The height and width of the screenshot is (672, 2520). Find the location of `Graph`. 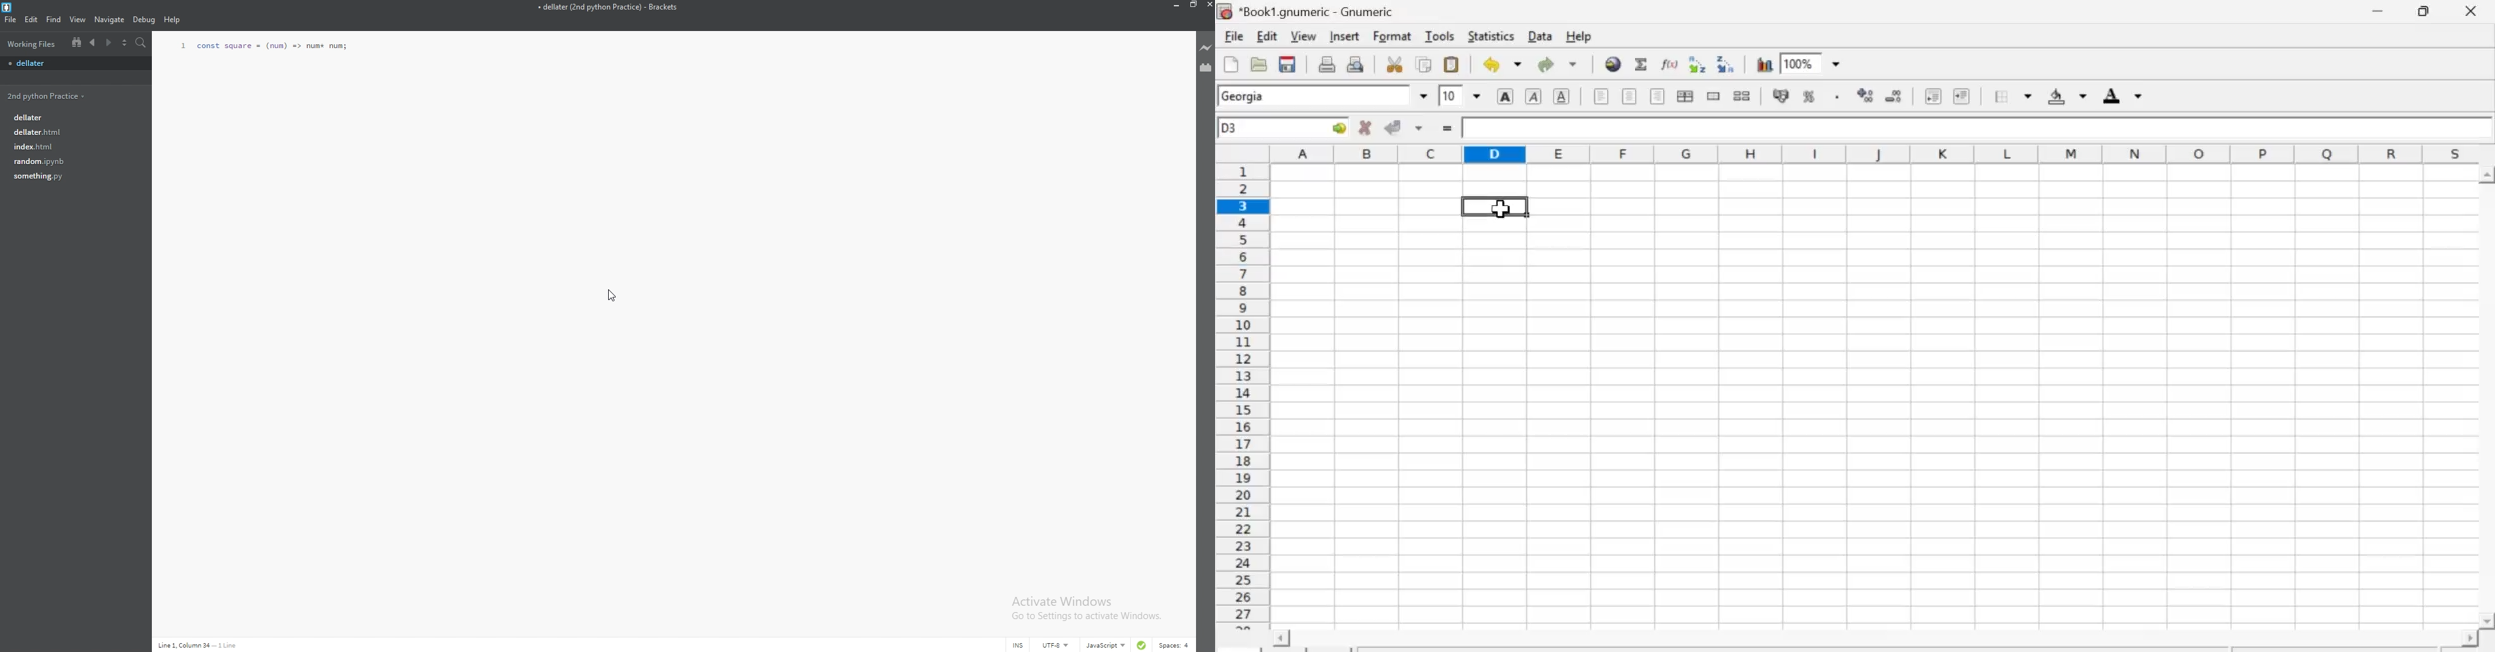

Graph is located at coordinates (1765, 63).